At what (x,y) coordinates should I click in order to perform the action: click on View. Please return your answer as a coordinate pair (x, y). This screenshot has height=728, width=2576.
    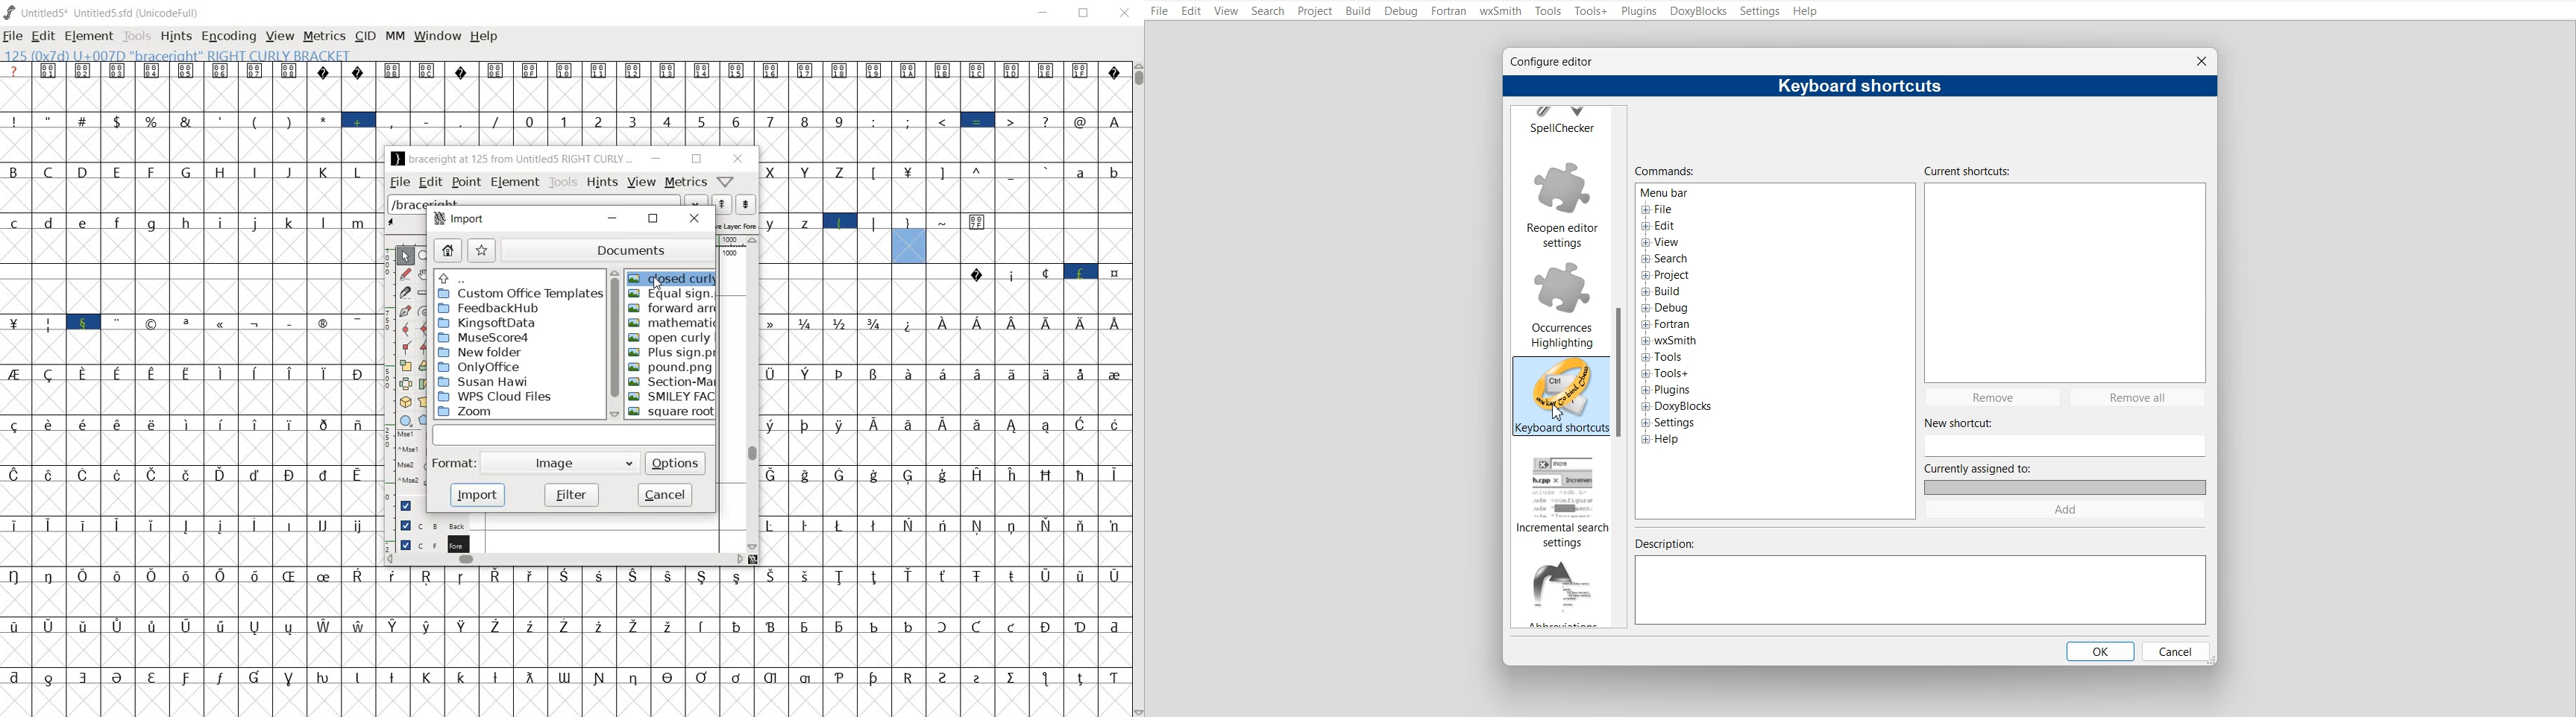
    Looking at the image, I should click on (1227, 10).